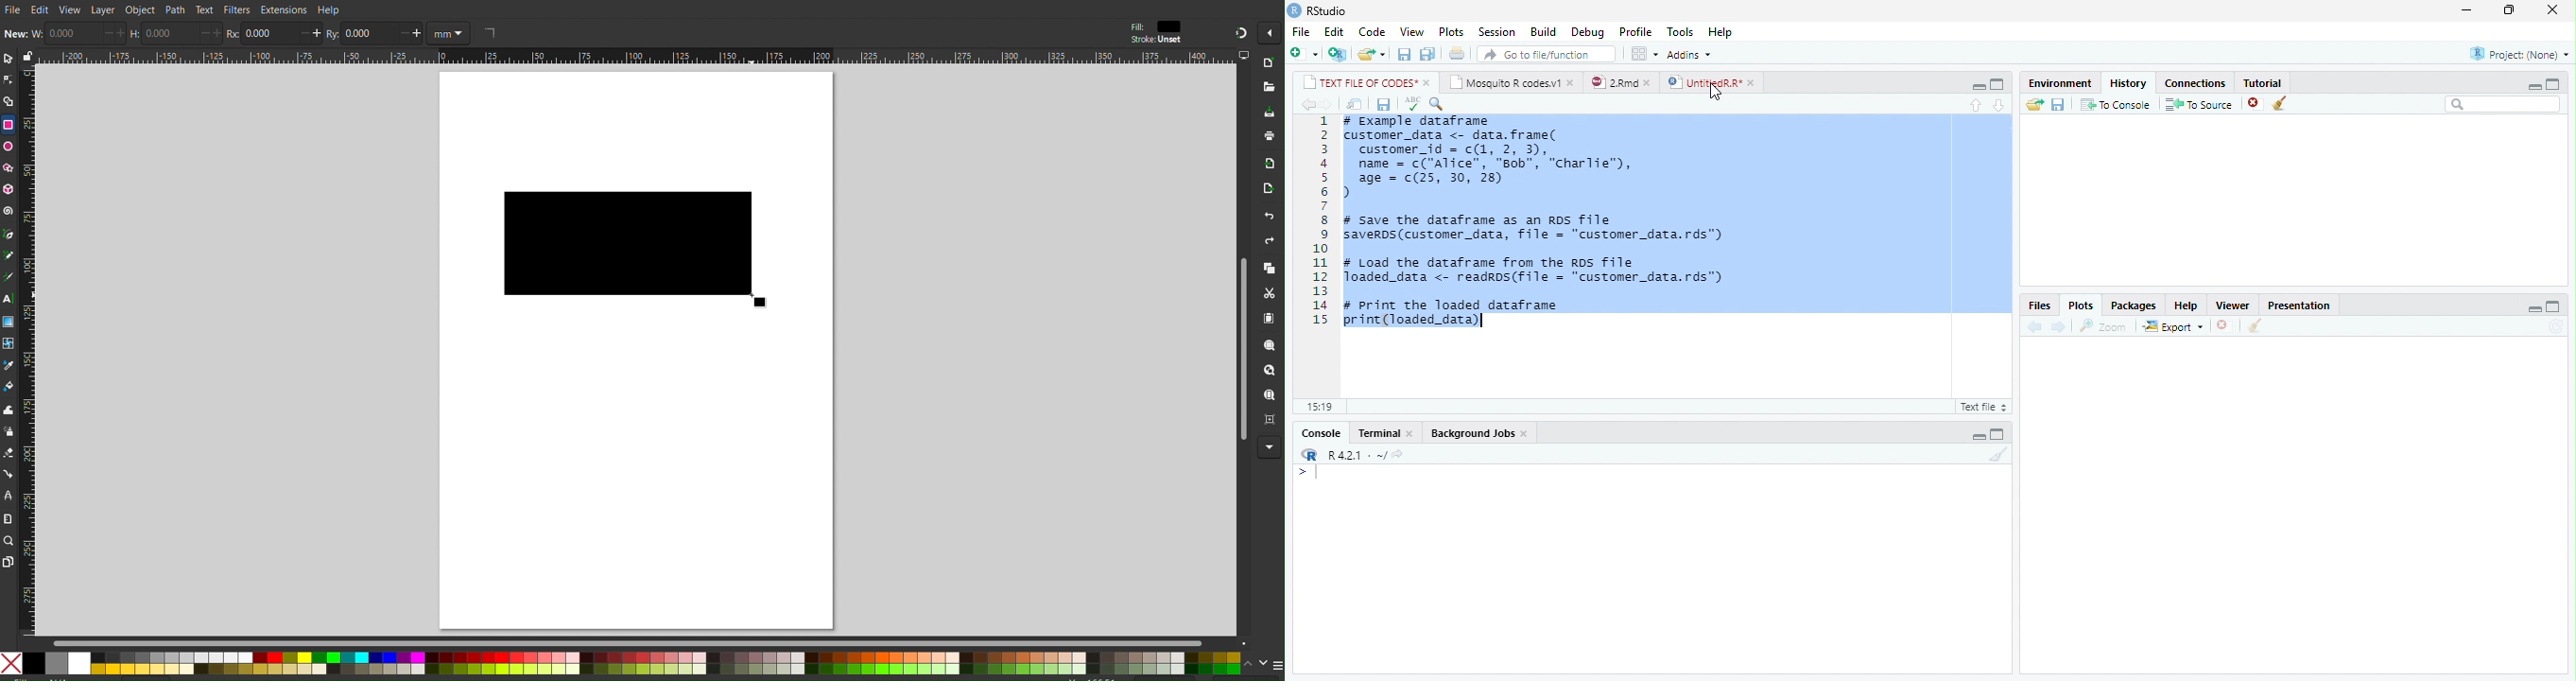 The width and height of the screenshot is (2576, 700). What do you see at coordinates (1427, 83) in the screenshot?
I see `close` at bounding box center [1427, 83].